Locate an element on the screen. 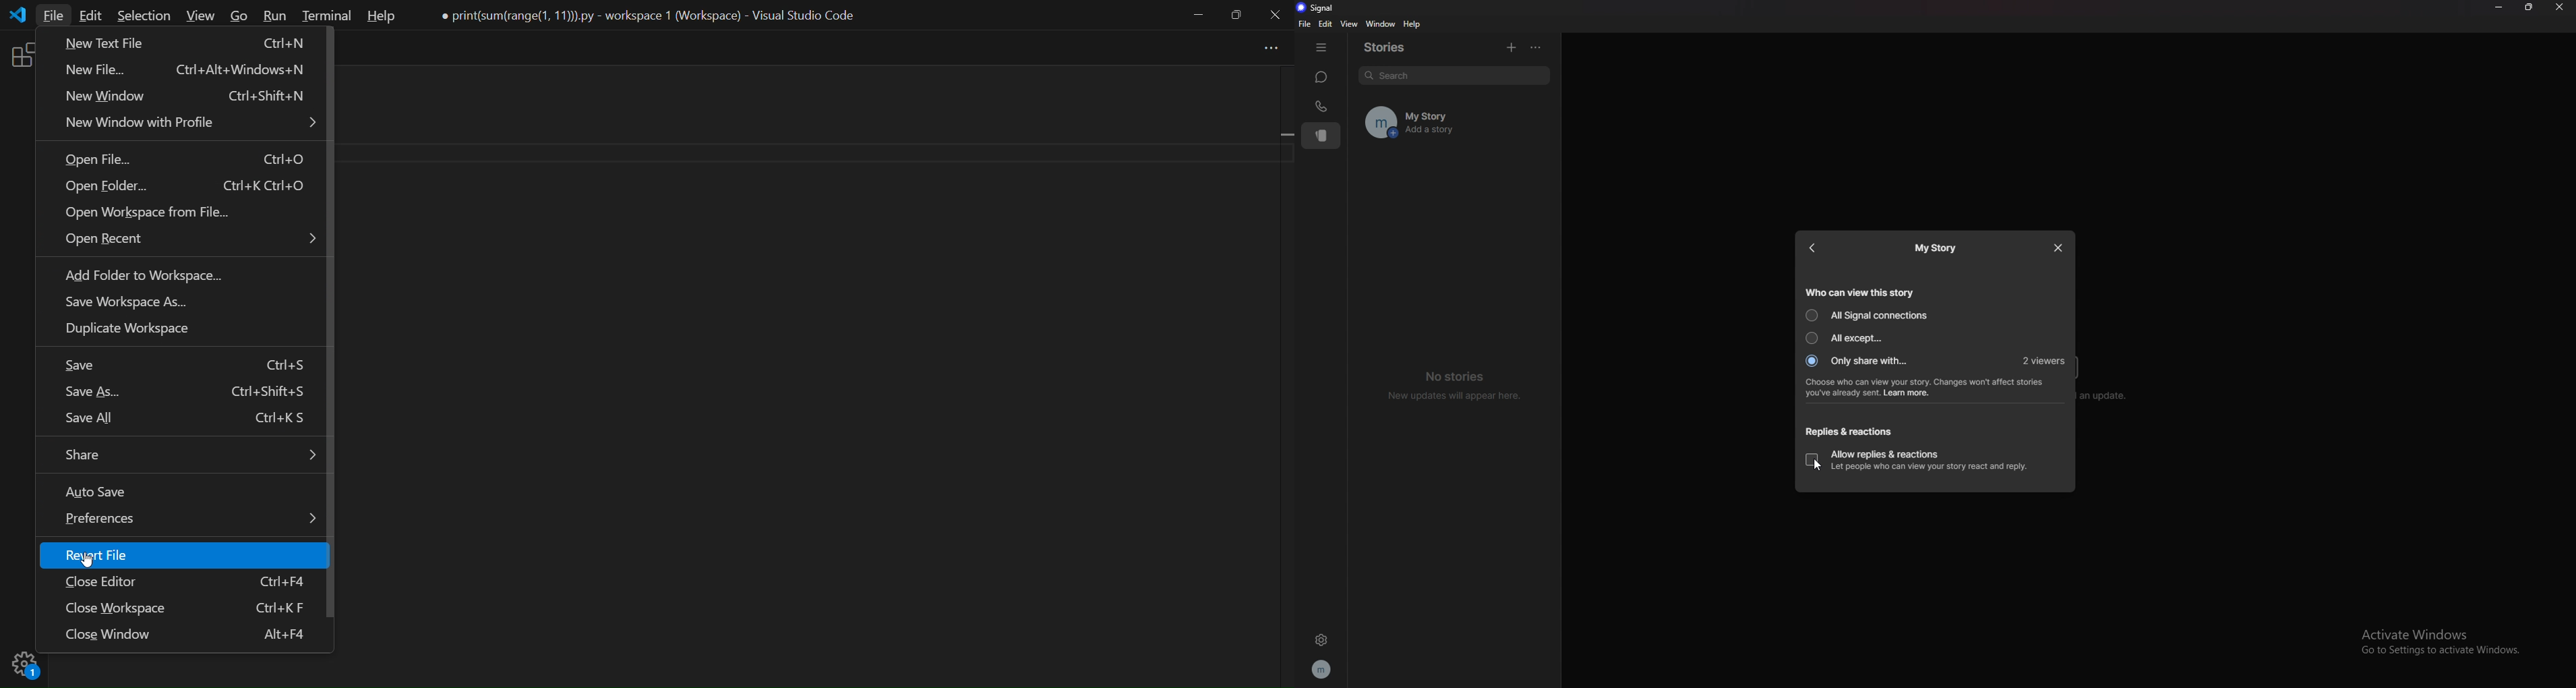  save workspace as is located at coordinates (130, 304).